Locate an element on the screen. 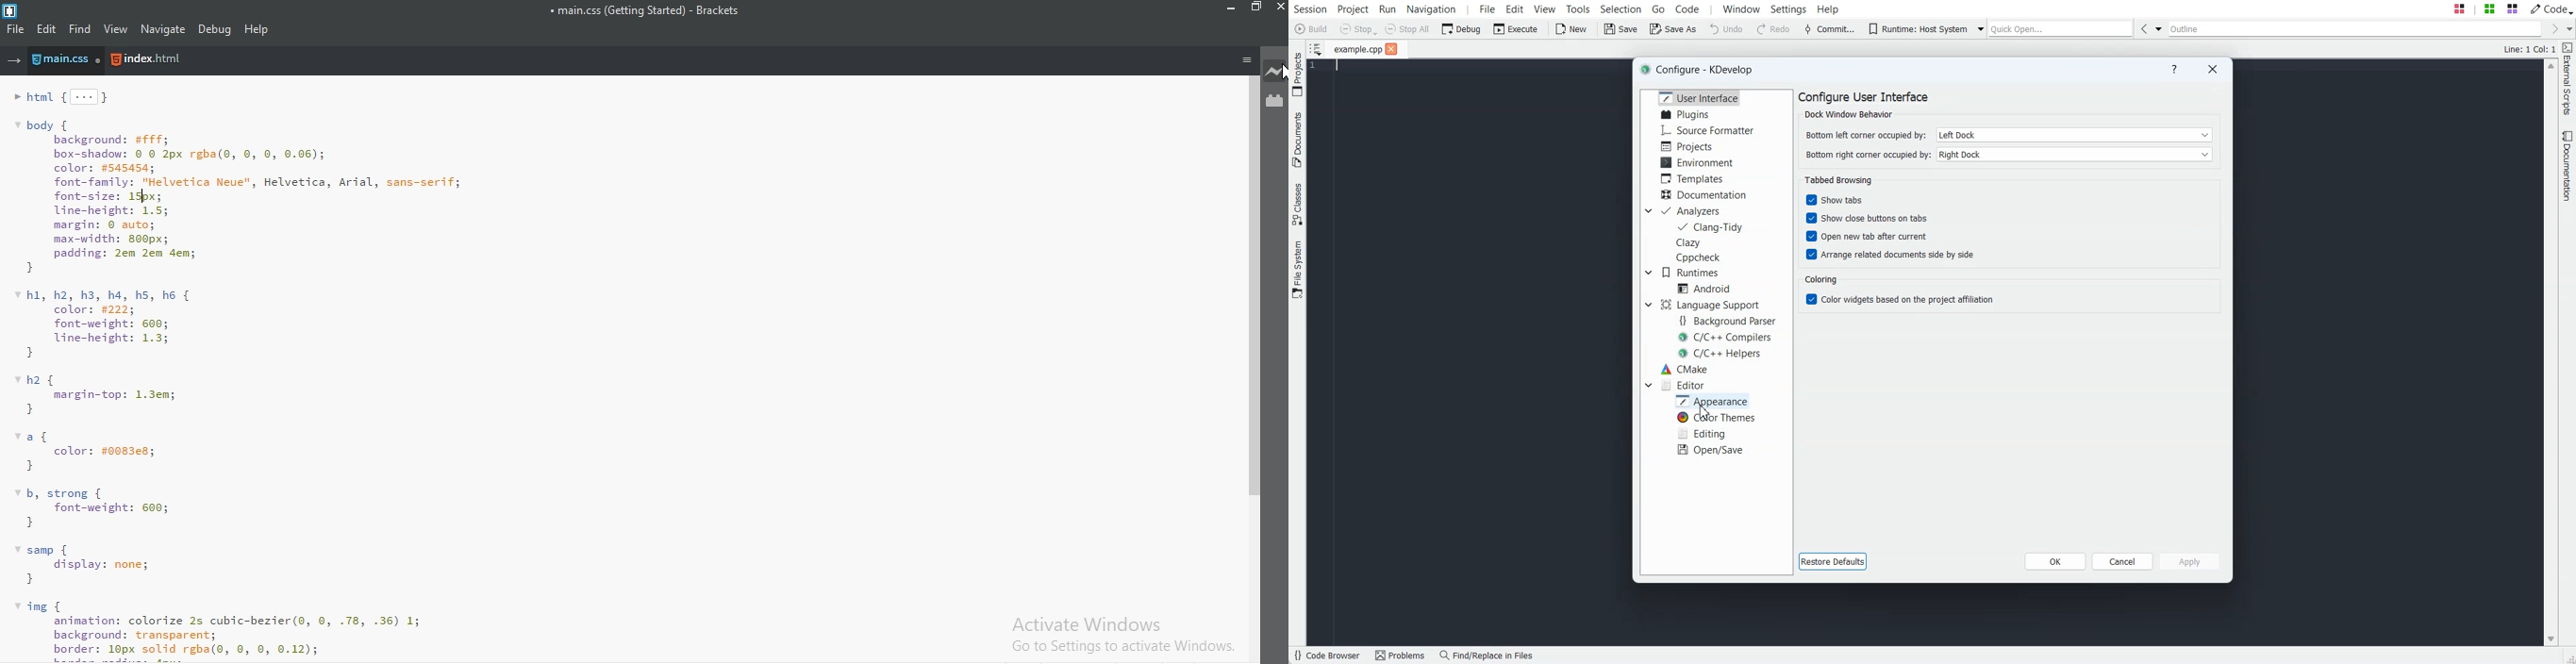 This screenshot has height=672, width=2576. main.css is located at coordinates (69, 61).